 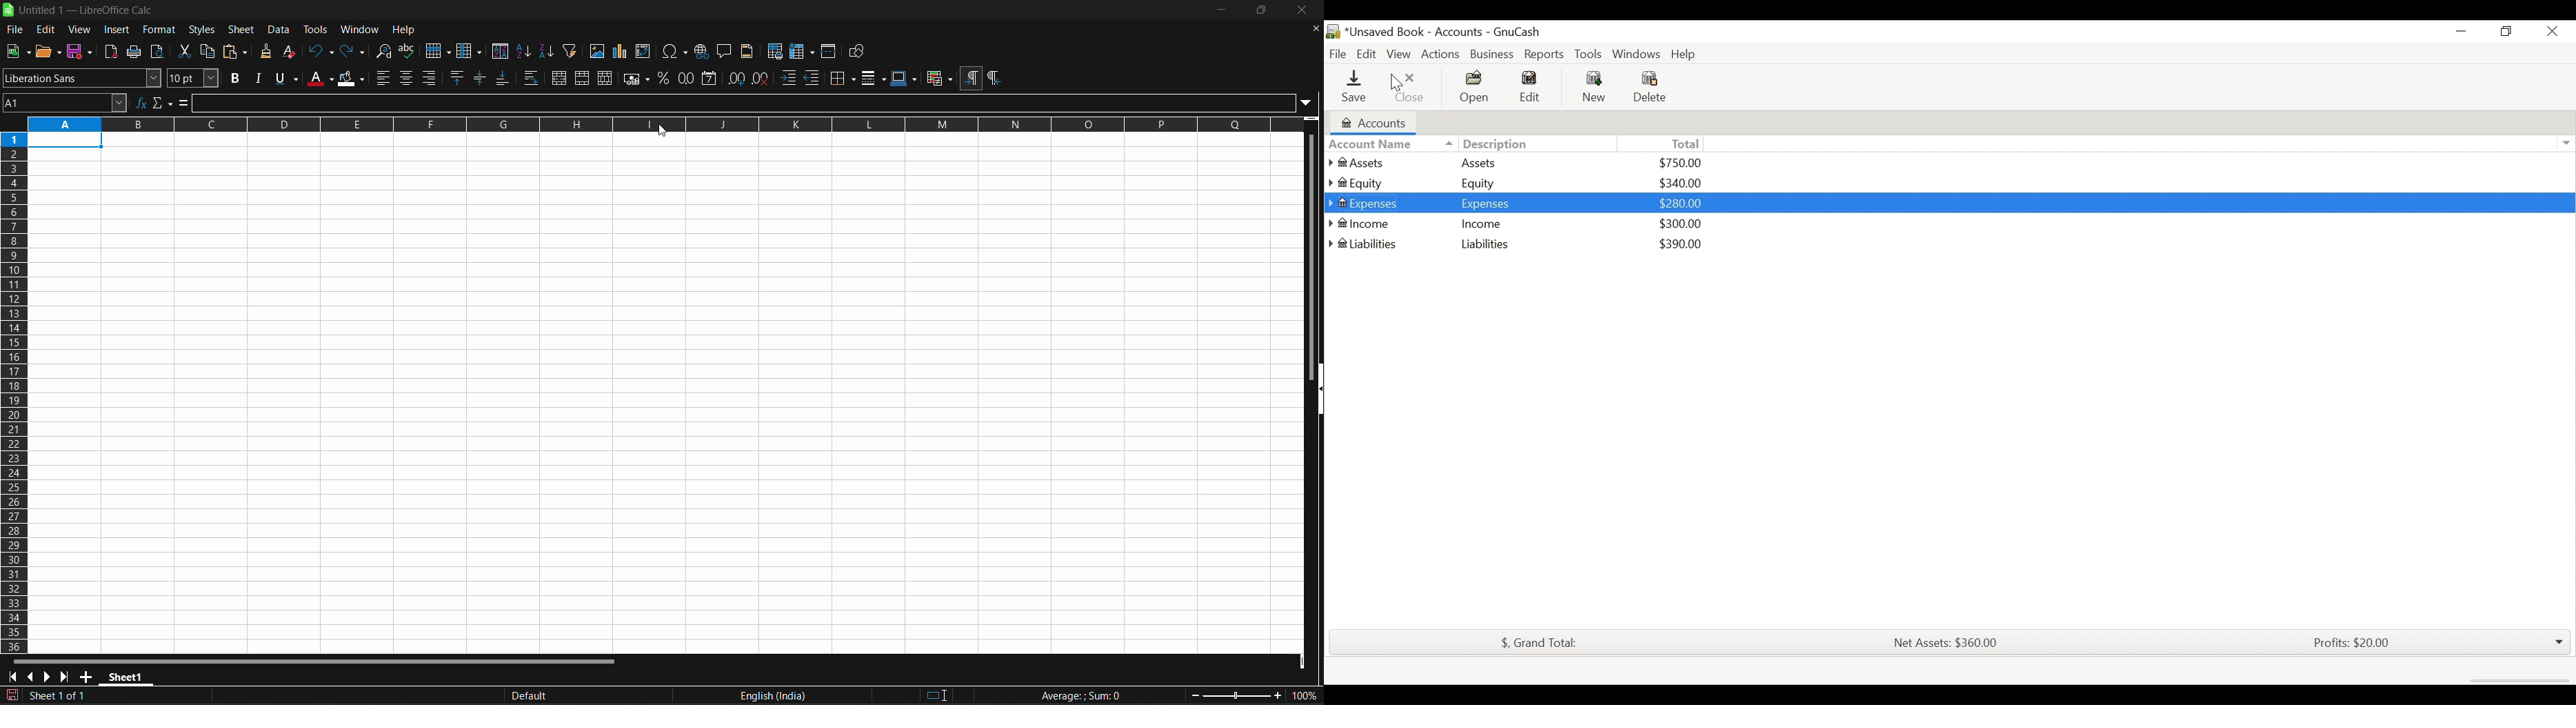 What do you see at coordinates (159, 51) in the screenshot?
I see `toggle print preview` at bounding box center [159, 51].